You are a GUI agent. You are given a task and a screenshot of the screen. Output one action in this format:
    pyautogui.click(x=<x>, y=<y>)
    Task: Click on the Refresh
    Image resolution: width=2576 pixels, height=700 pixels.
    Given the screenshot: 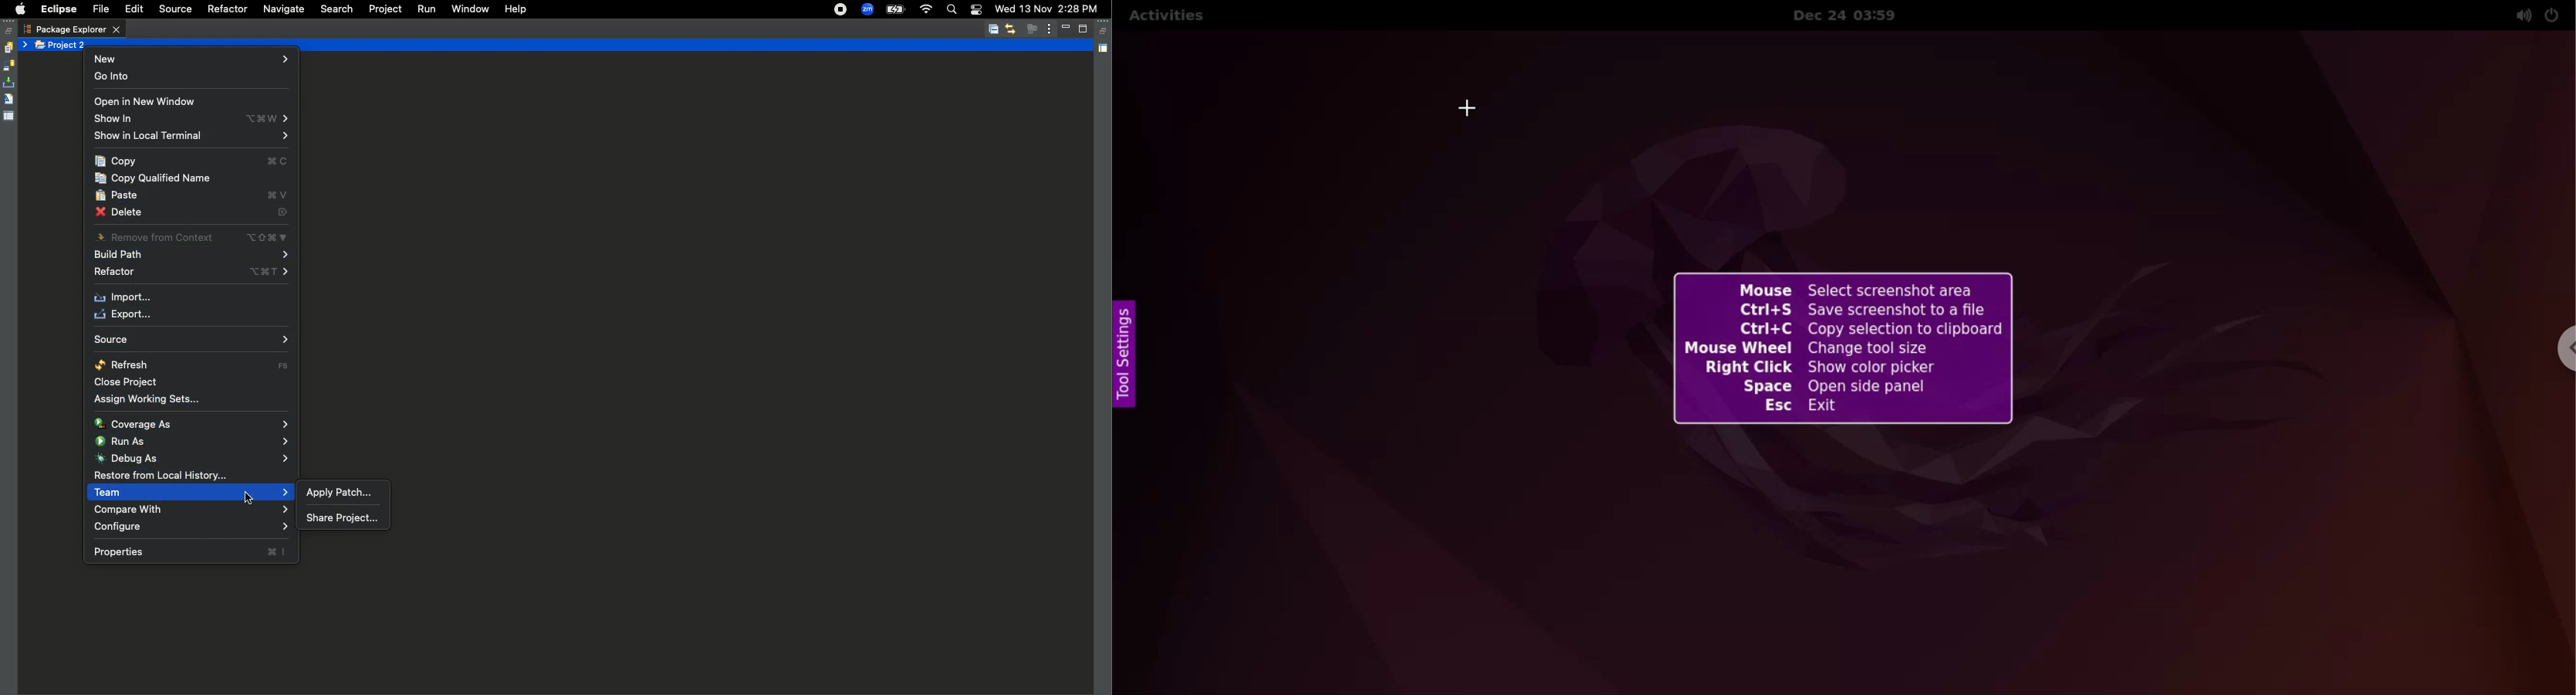 What is the action you would take?
    pyautogui.click(x=194, y=364)
    